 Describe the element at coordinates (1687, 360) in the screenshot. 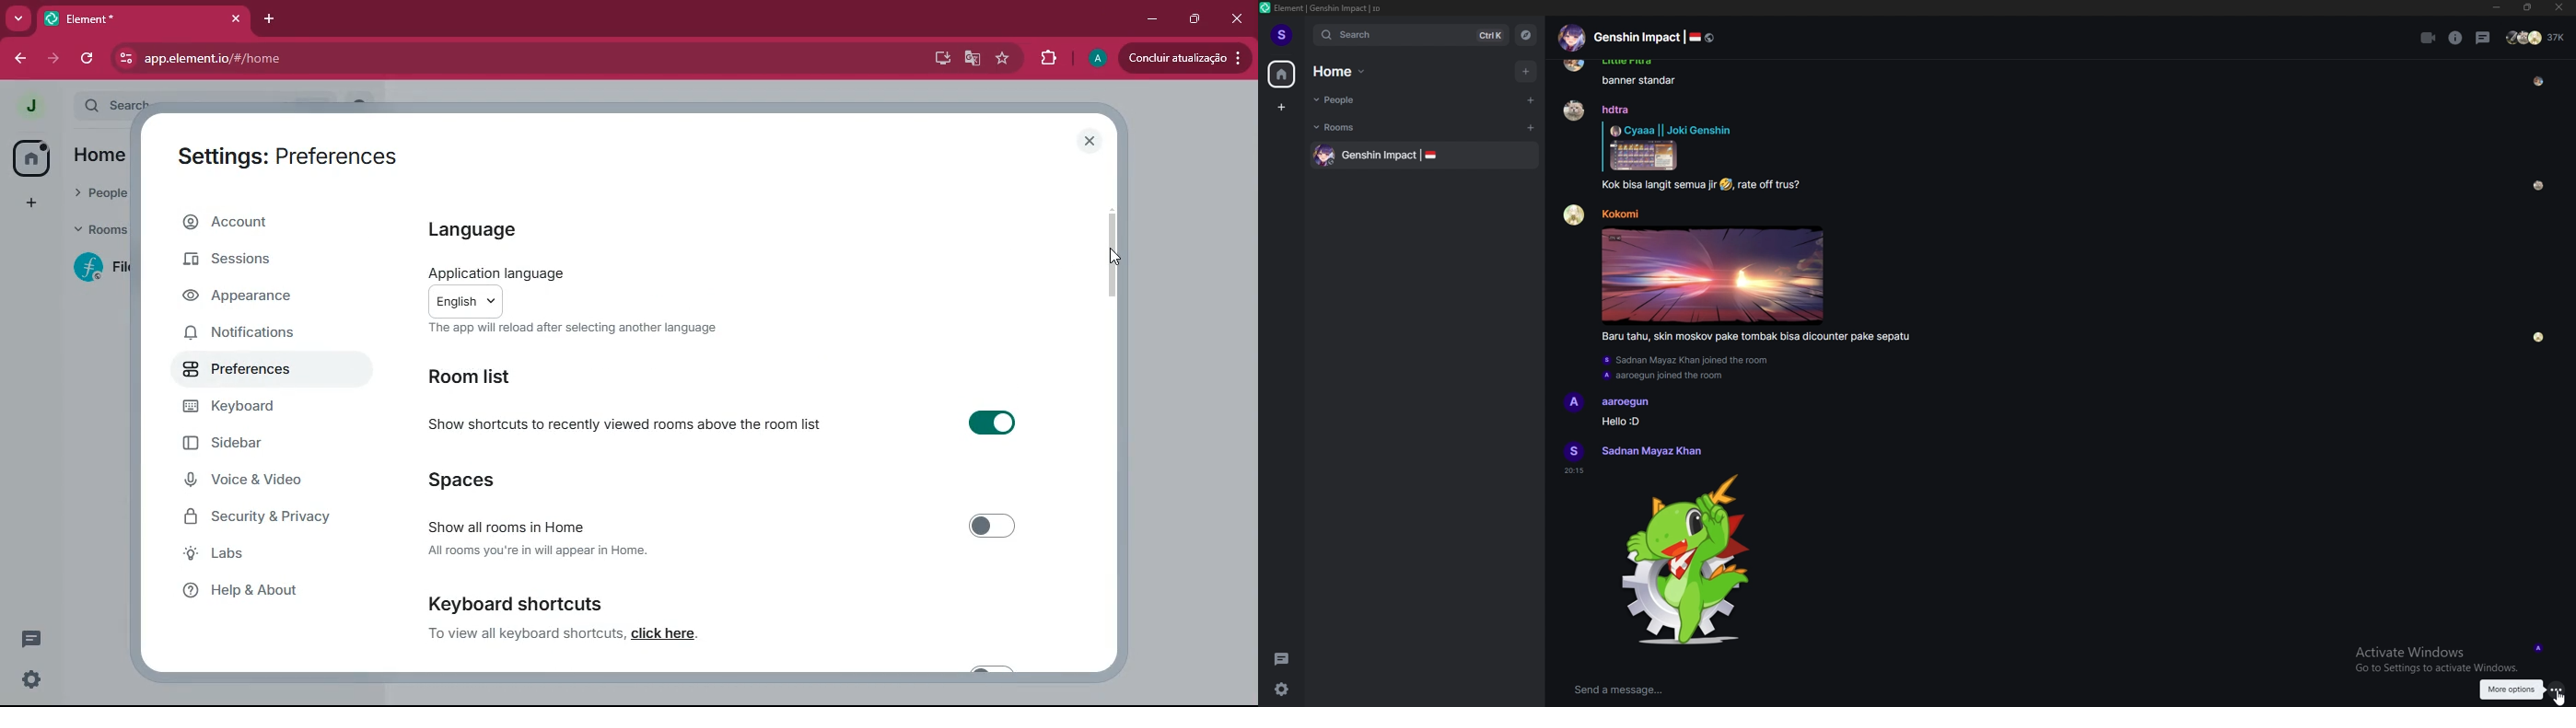

I see `Sadnan Mayaz Khan joined the room` at that location.